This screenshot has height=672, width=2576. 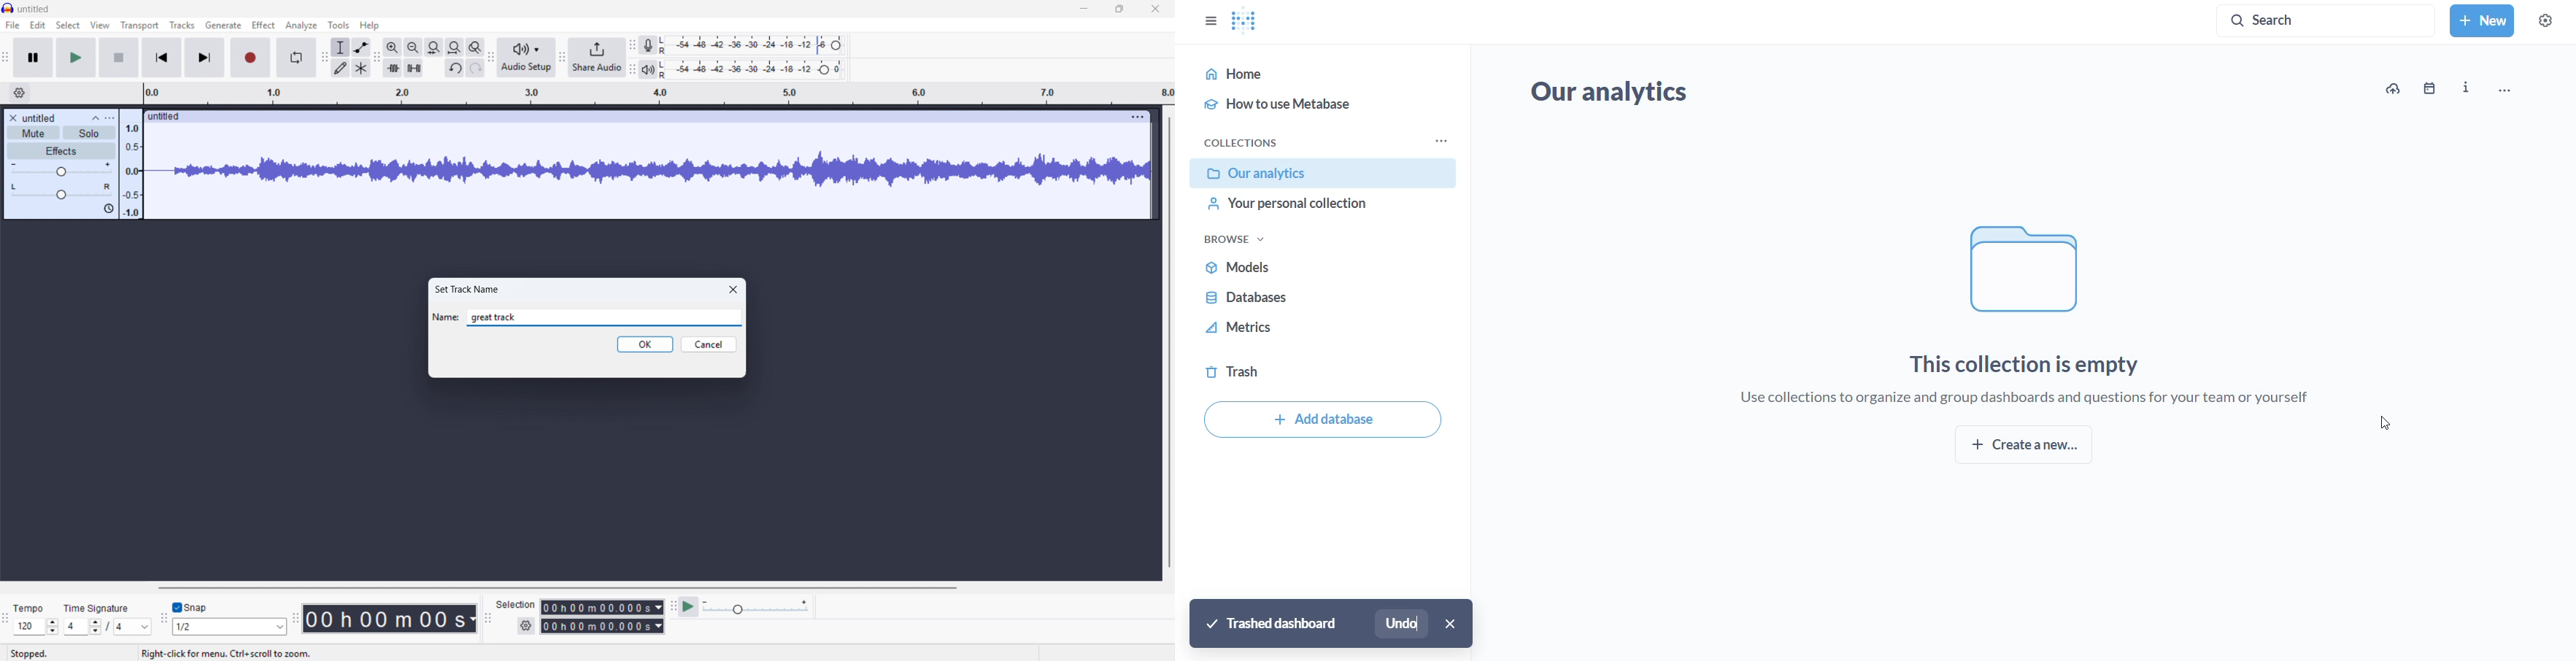 I want to click on Skip to end , so click(x=204, y=58).